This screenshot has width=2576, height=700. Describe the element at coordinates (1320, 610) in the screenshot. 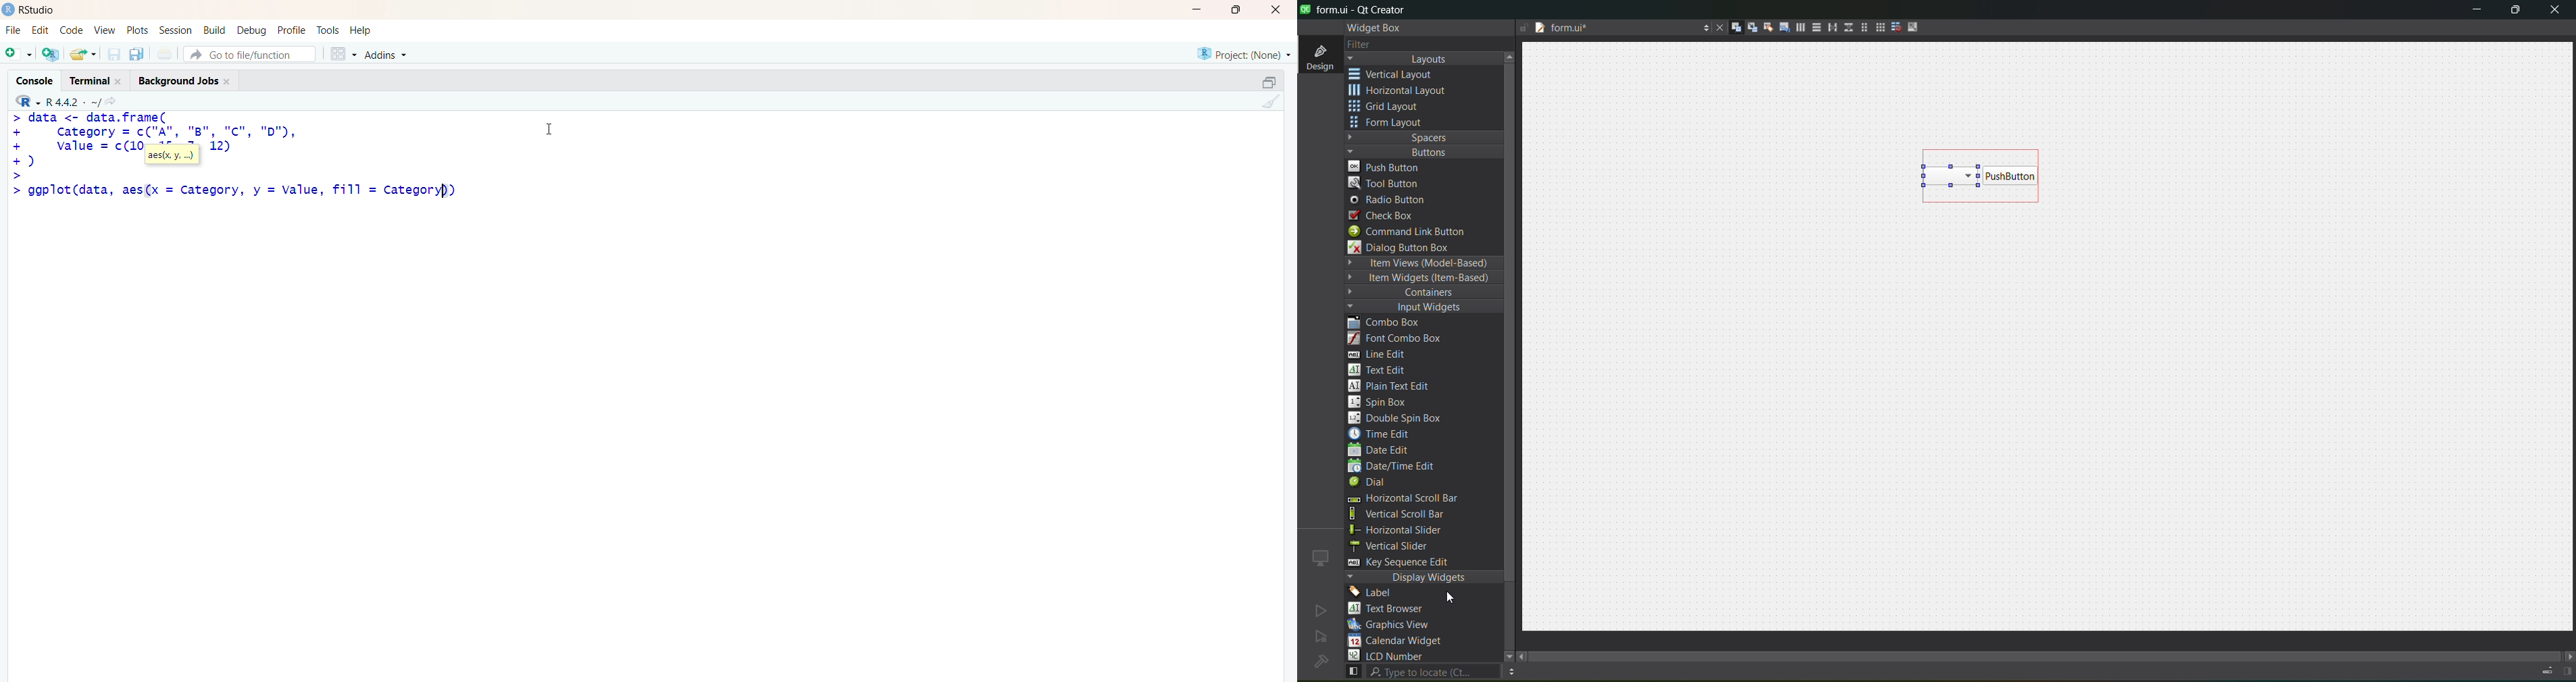

I see `no active project` at that location.